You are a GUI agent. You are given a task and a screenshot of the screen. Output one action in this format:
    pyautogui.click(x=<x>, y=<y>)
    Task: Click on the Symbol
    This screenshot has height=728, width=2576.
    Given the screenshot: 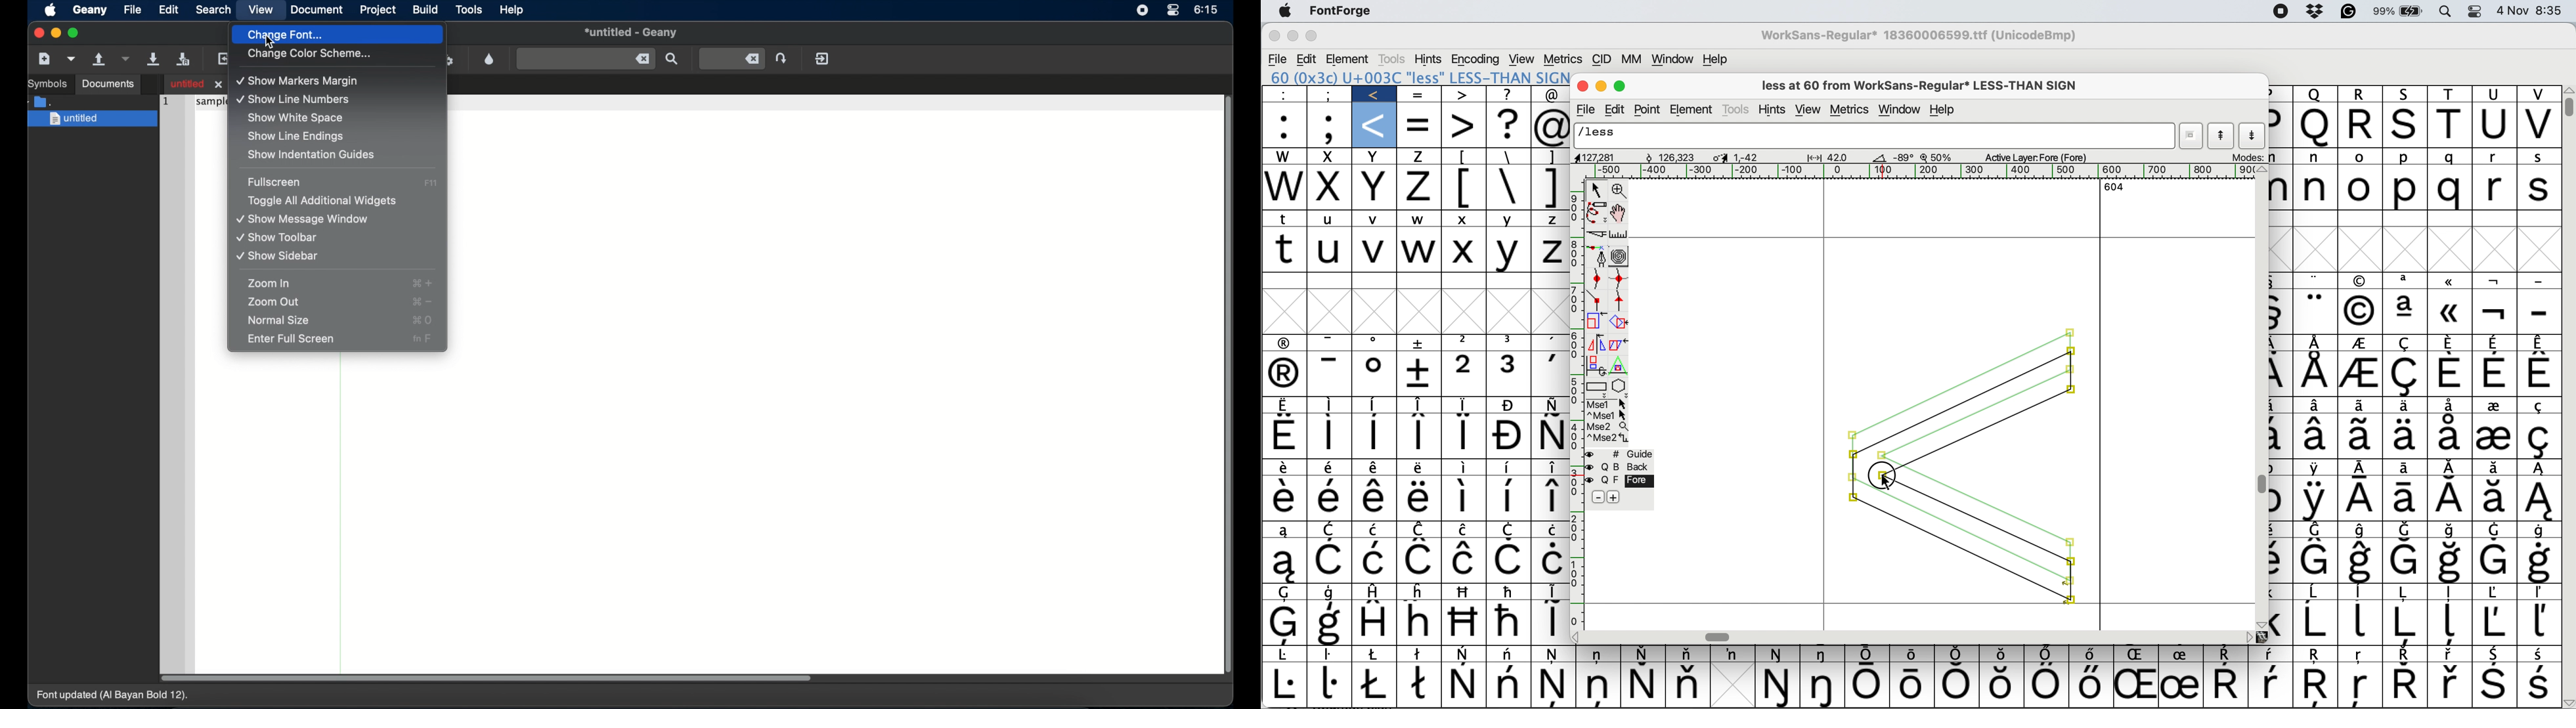 What is the action you would take?
    pyautogui.click(x=1288, y=467)
    